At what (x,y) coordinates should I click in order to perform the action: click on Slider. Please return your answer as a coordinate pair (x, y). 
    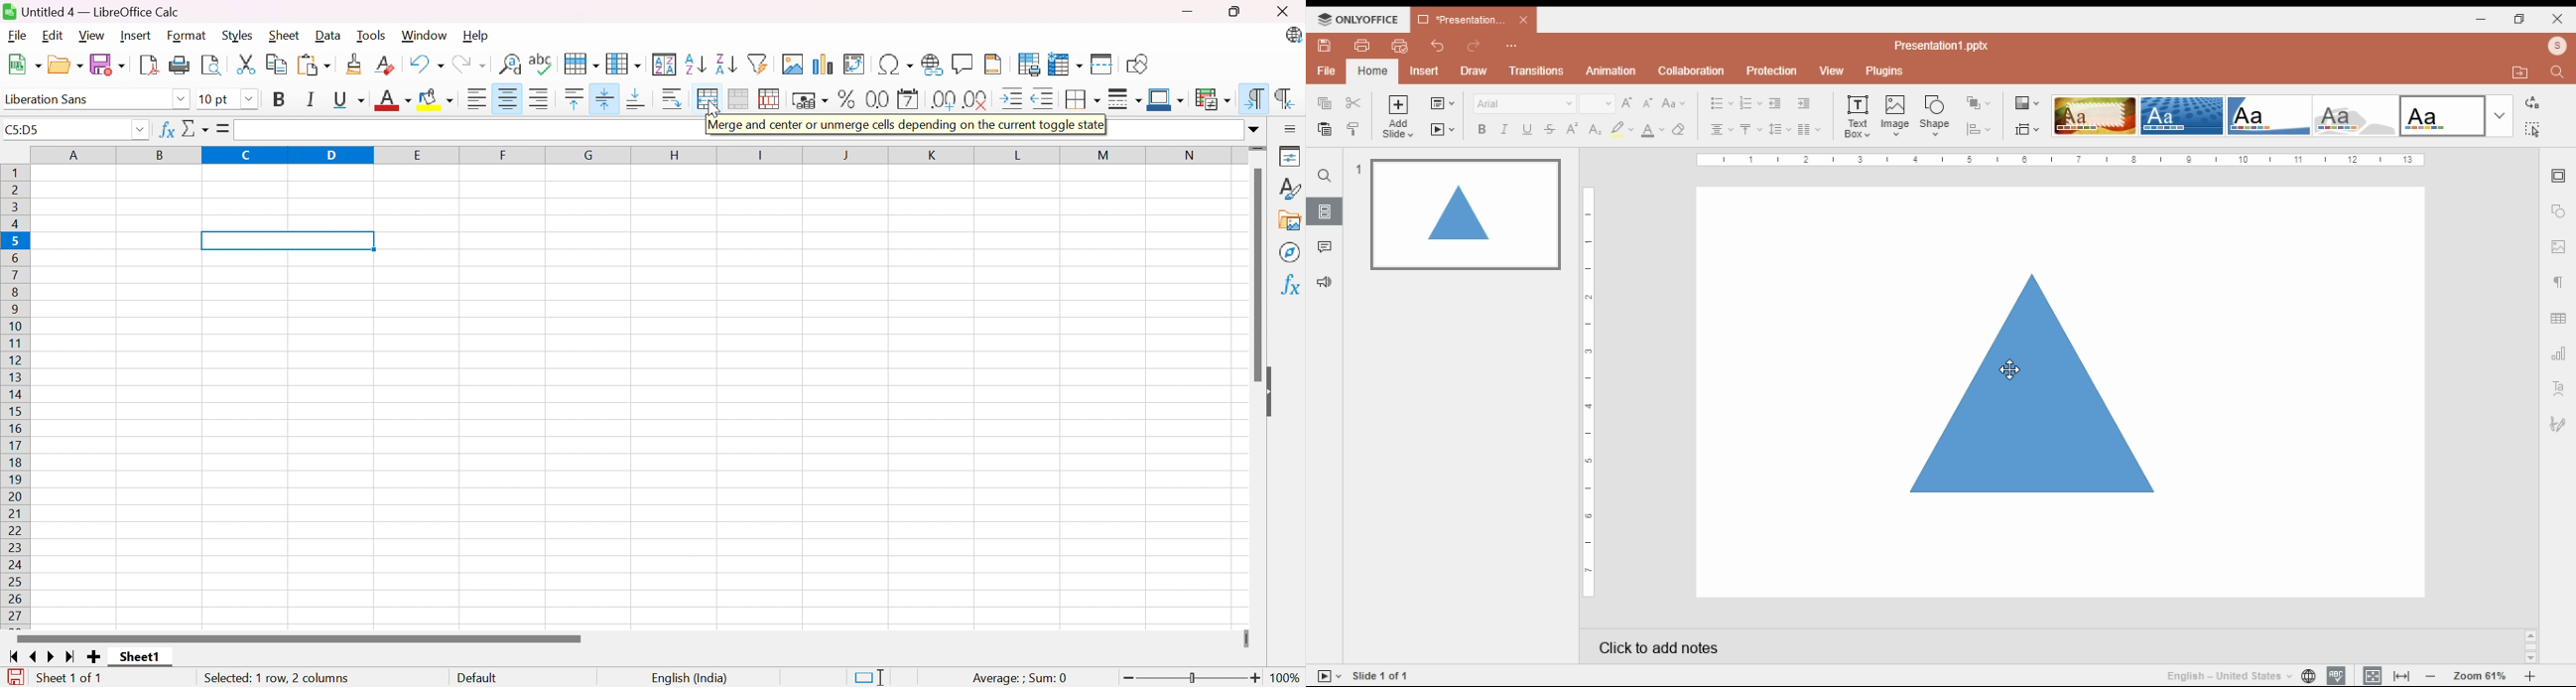
    Looking at the image, I should click on (1247, 639).